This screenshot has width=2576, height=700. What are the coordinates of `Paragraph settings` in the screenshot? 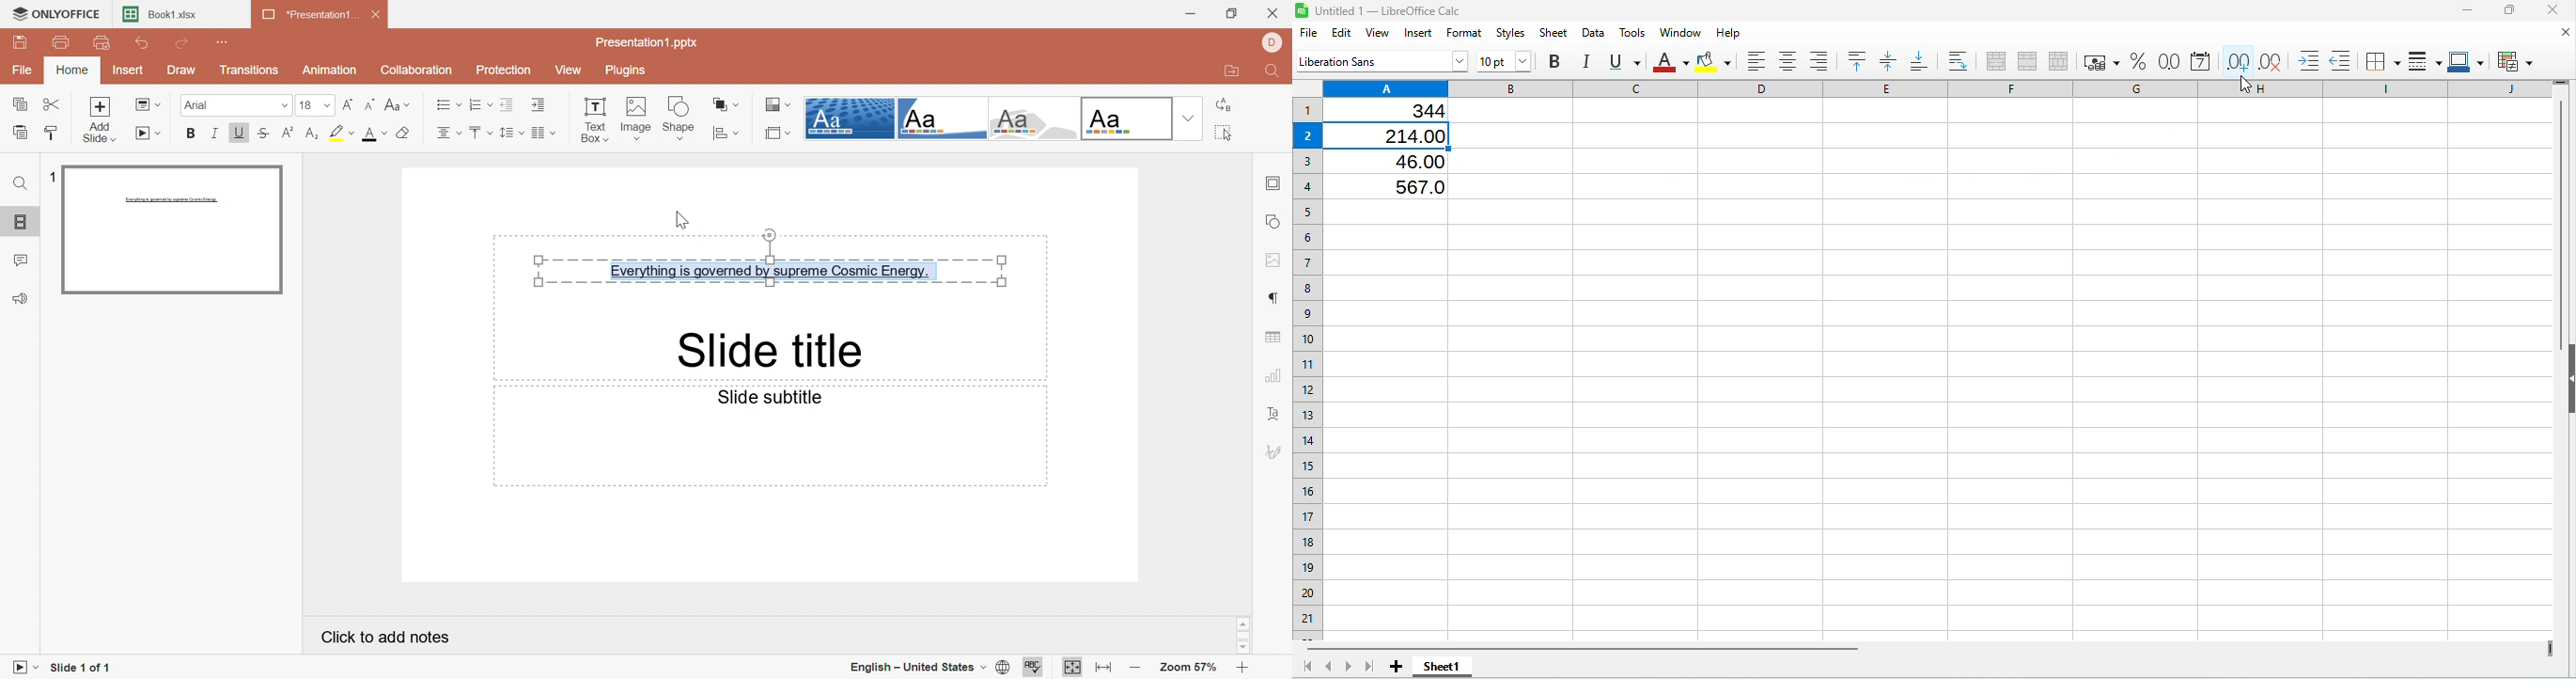 It's located at (1279, 296).